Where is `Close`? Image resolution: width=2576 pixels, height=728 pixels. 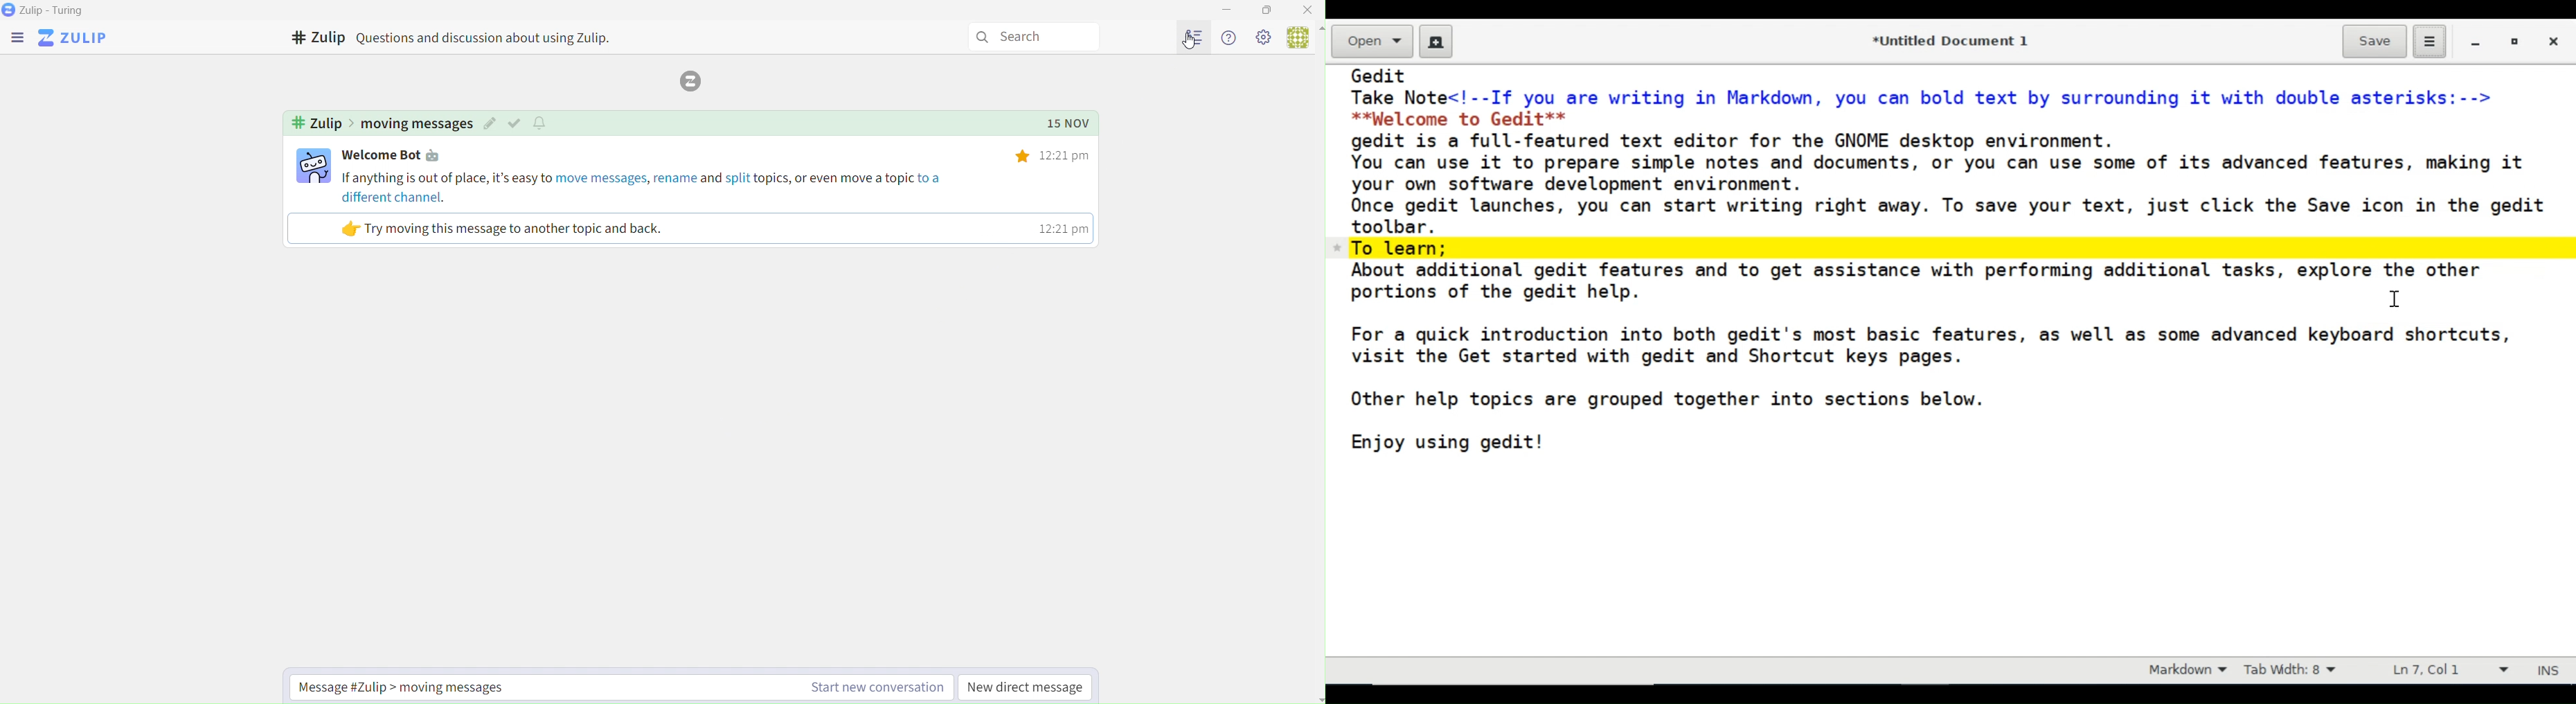
Close is located at coordinates (1309, 9).